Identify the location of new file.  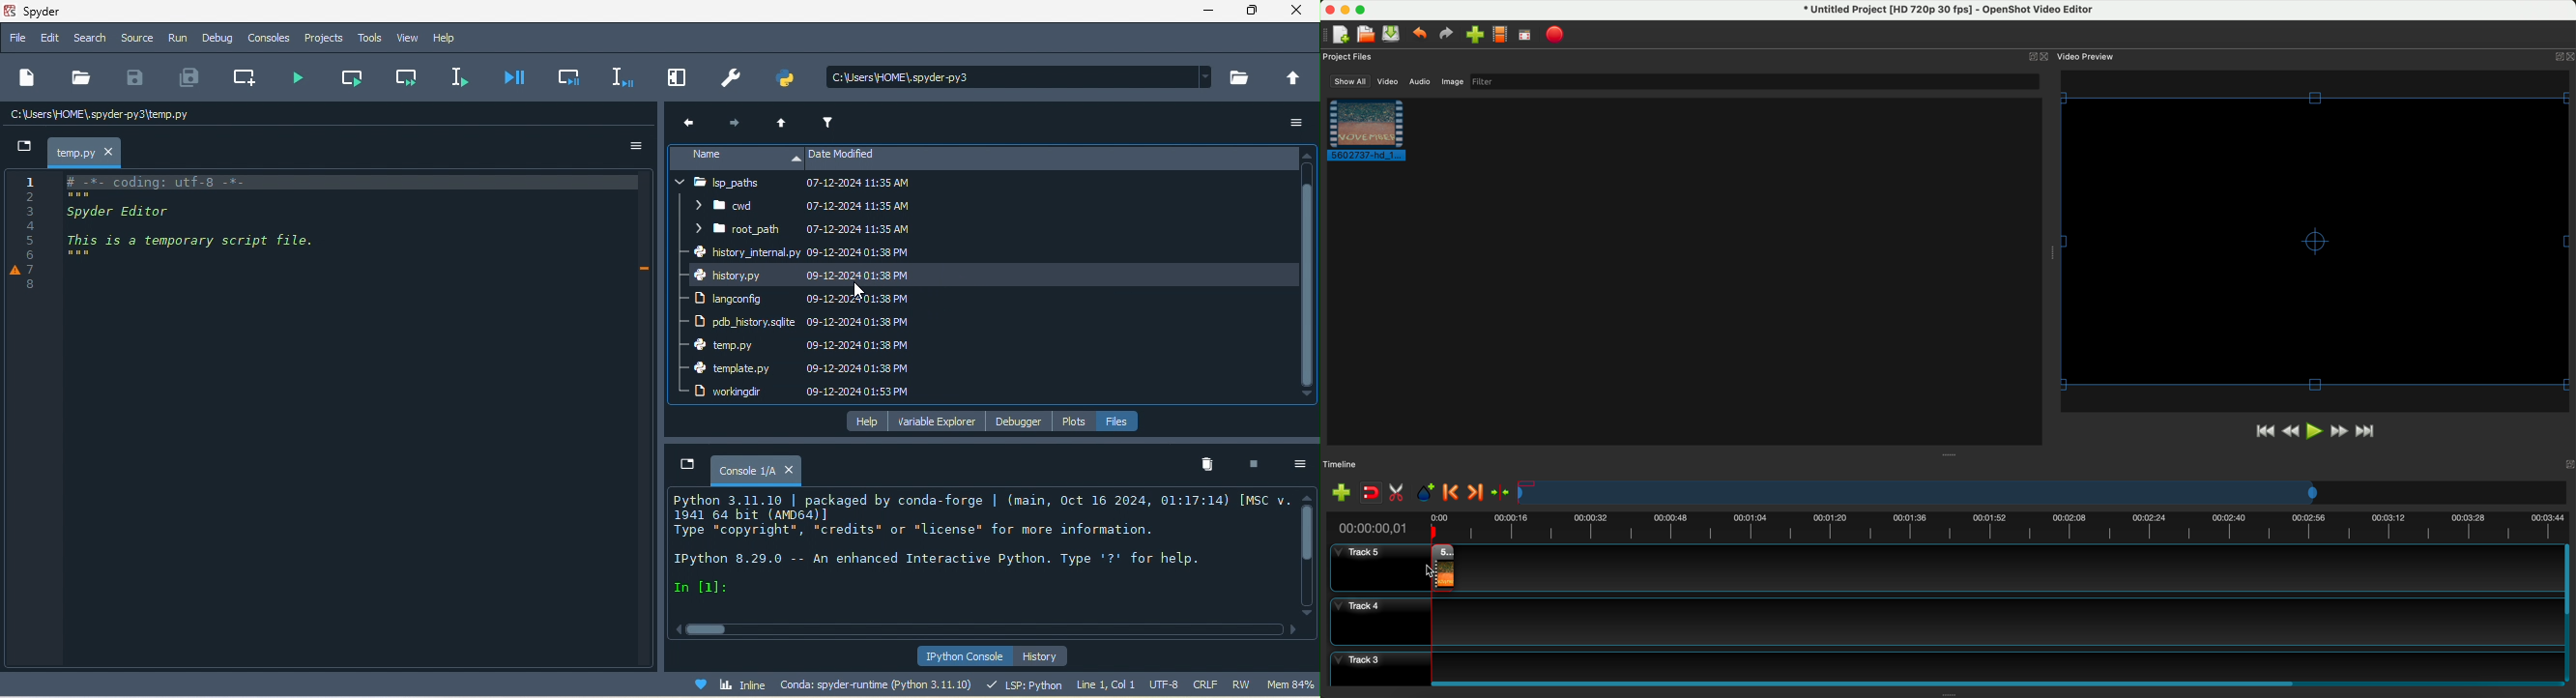
(24, 146).